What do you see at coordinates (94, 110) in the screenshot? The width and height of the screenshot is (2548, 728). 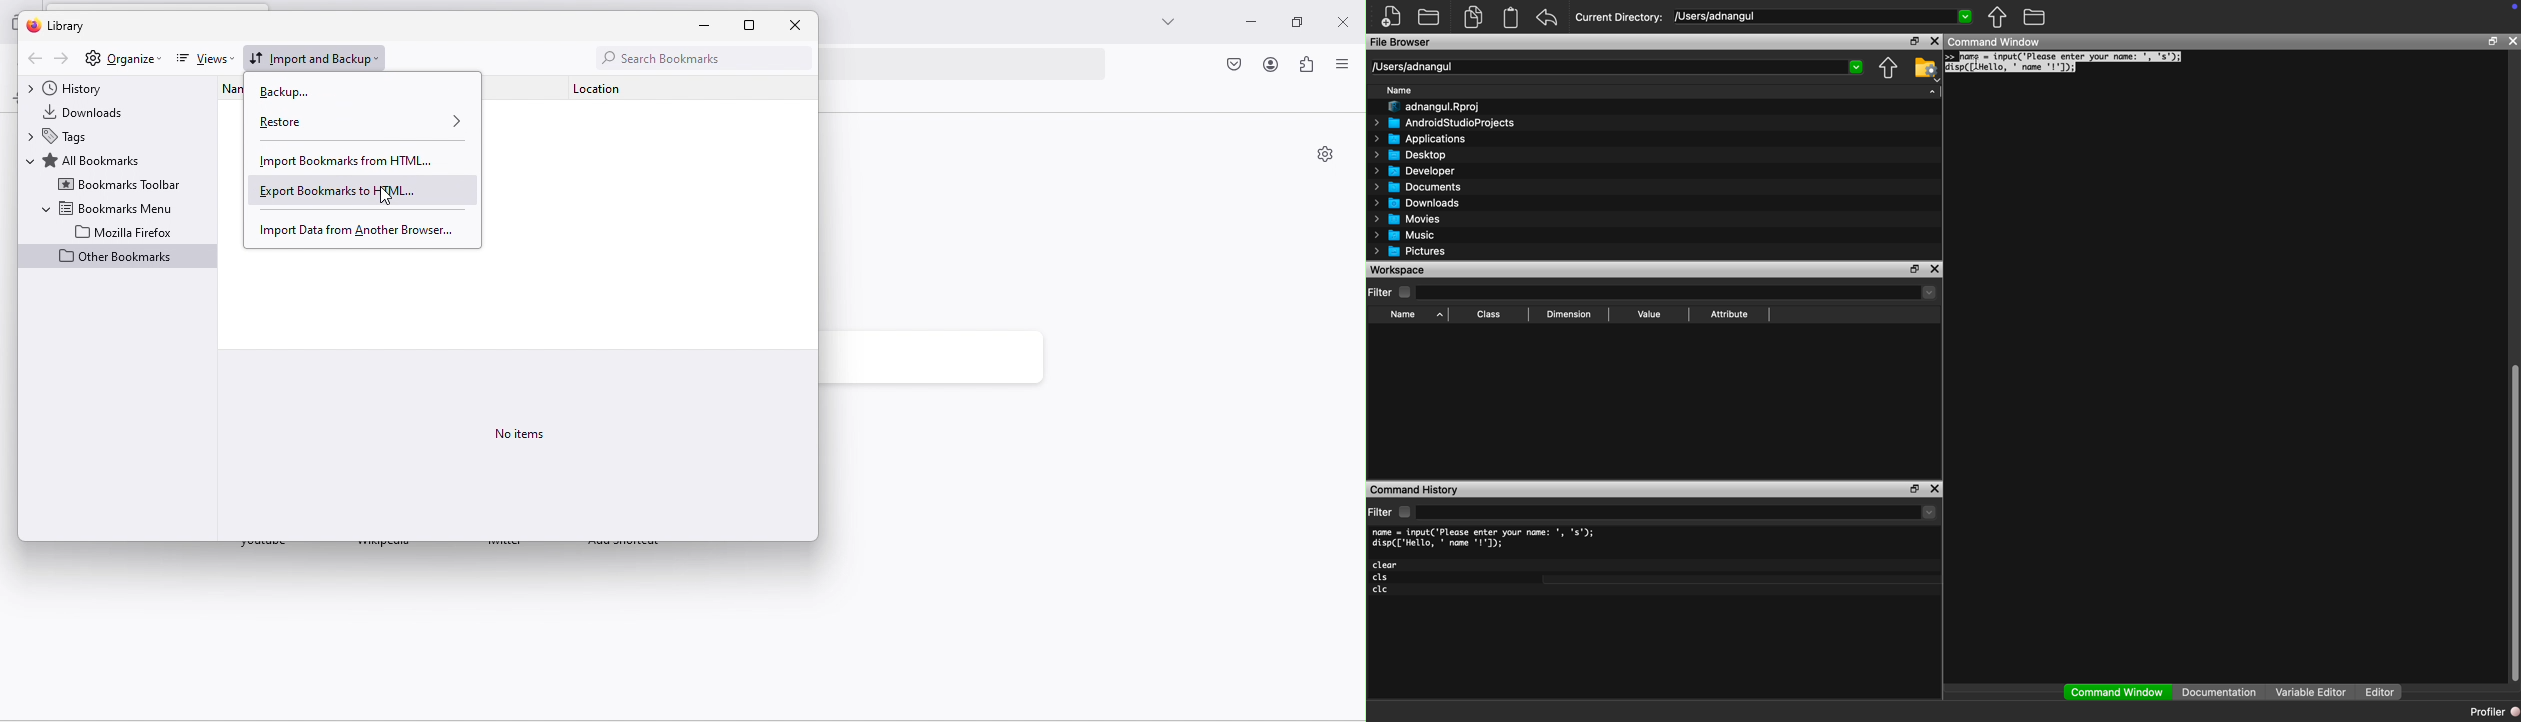 I see `downloads` at bounding box center [94, 110].